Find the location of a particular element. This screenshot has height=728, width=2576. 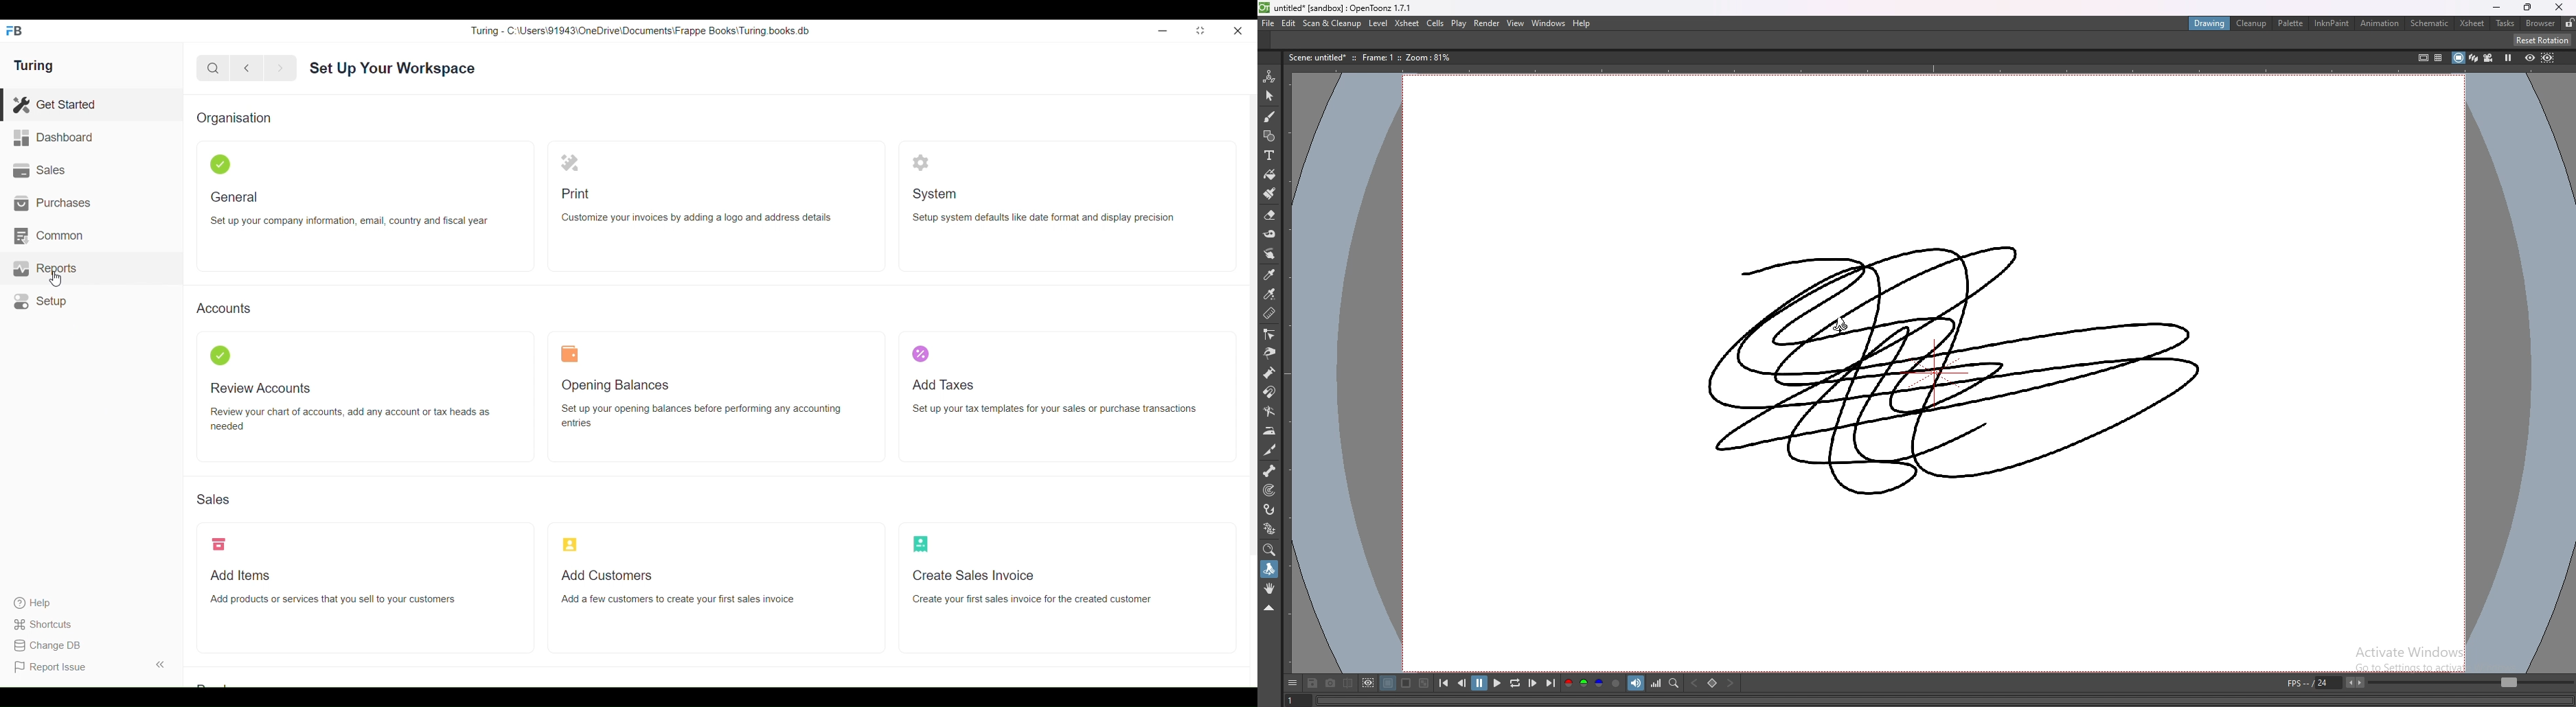

Review Accounts icon is located at coordinates (220, 355).